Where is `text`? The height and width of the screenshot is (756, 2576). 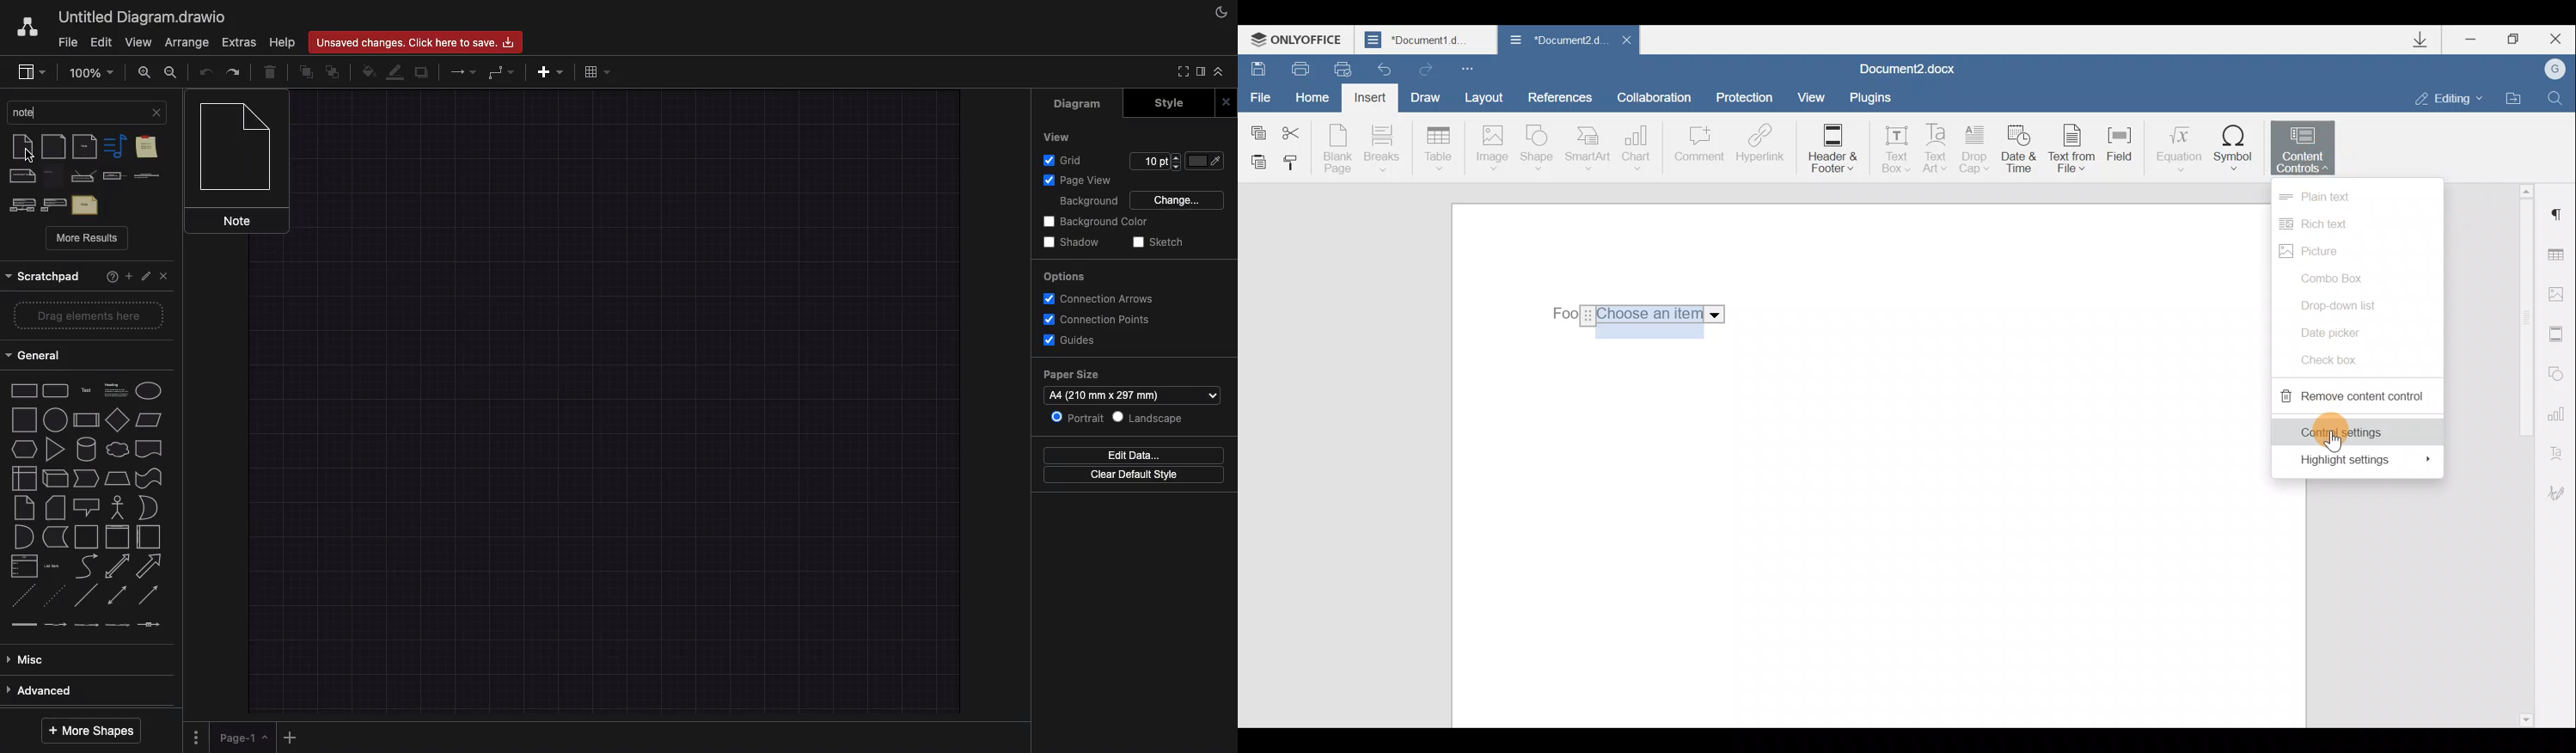 text is located at coordinates (86, 389).